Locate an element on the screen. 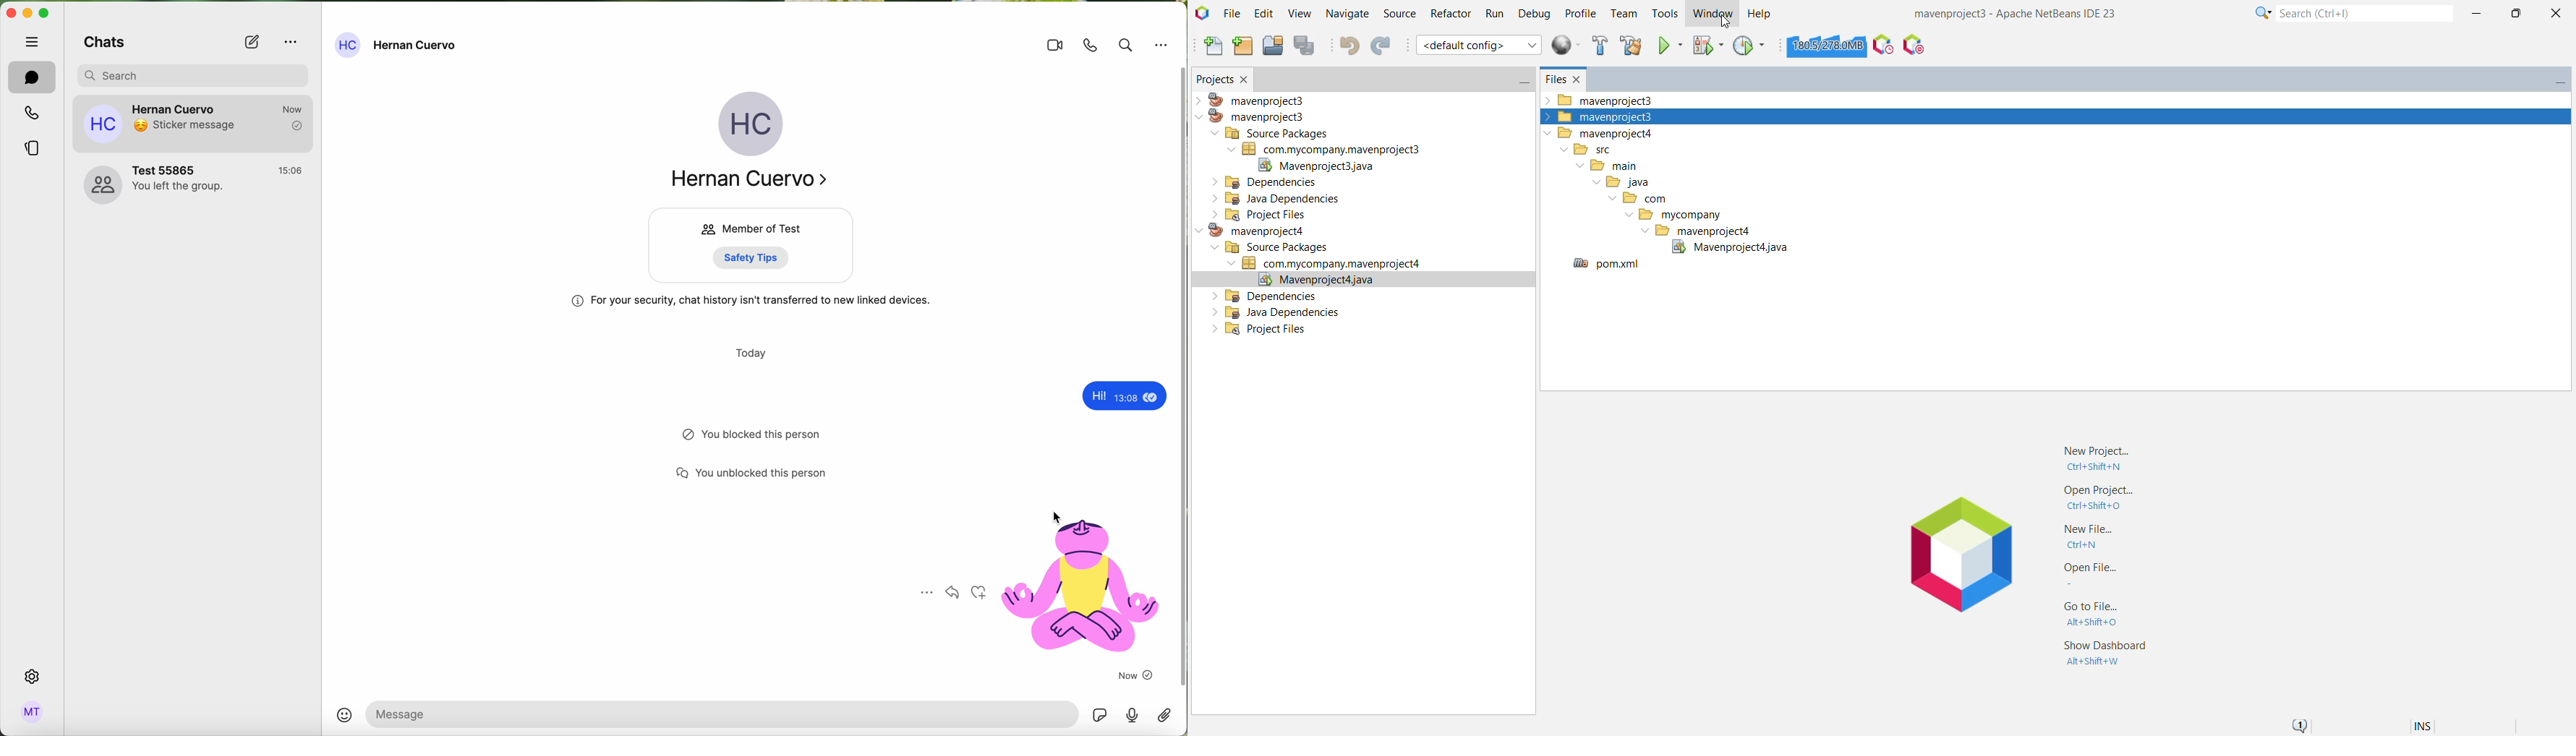  New File is located at coordinates (1208, 47).